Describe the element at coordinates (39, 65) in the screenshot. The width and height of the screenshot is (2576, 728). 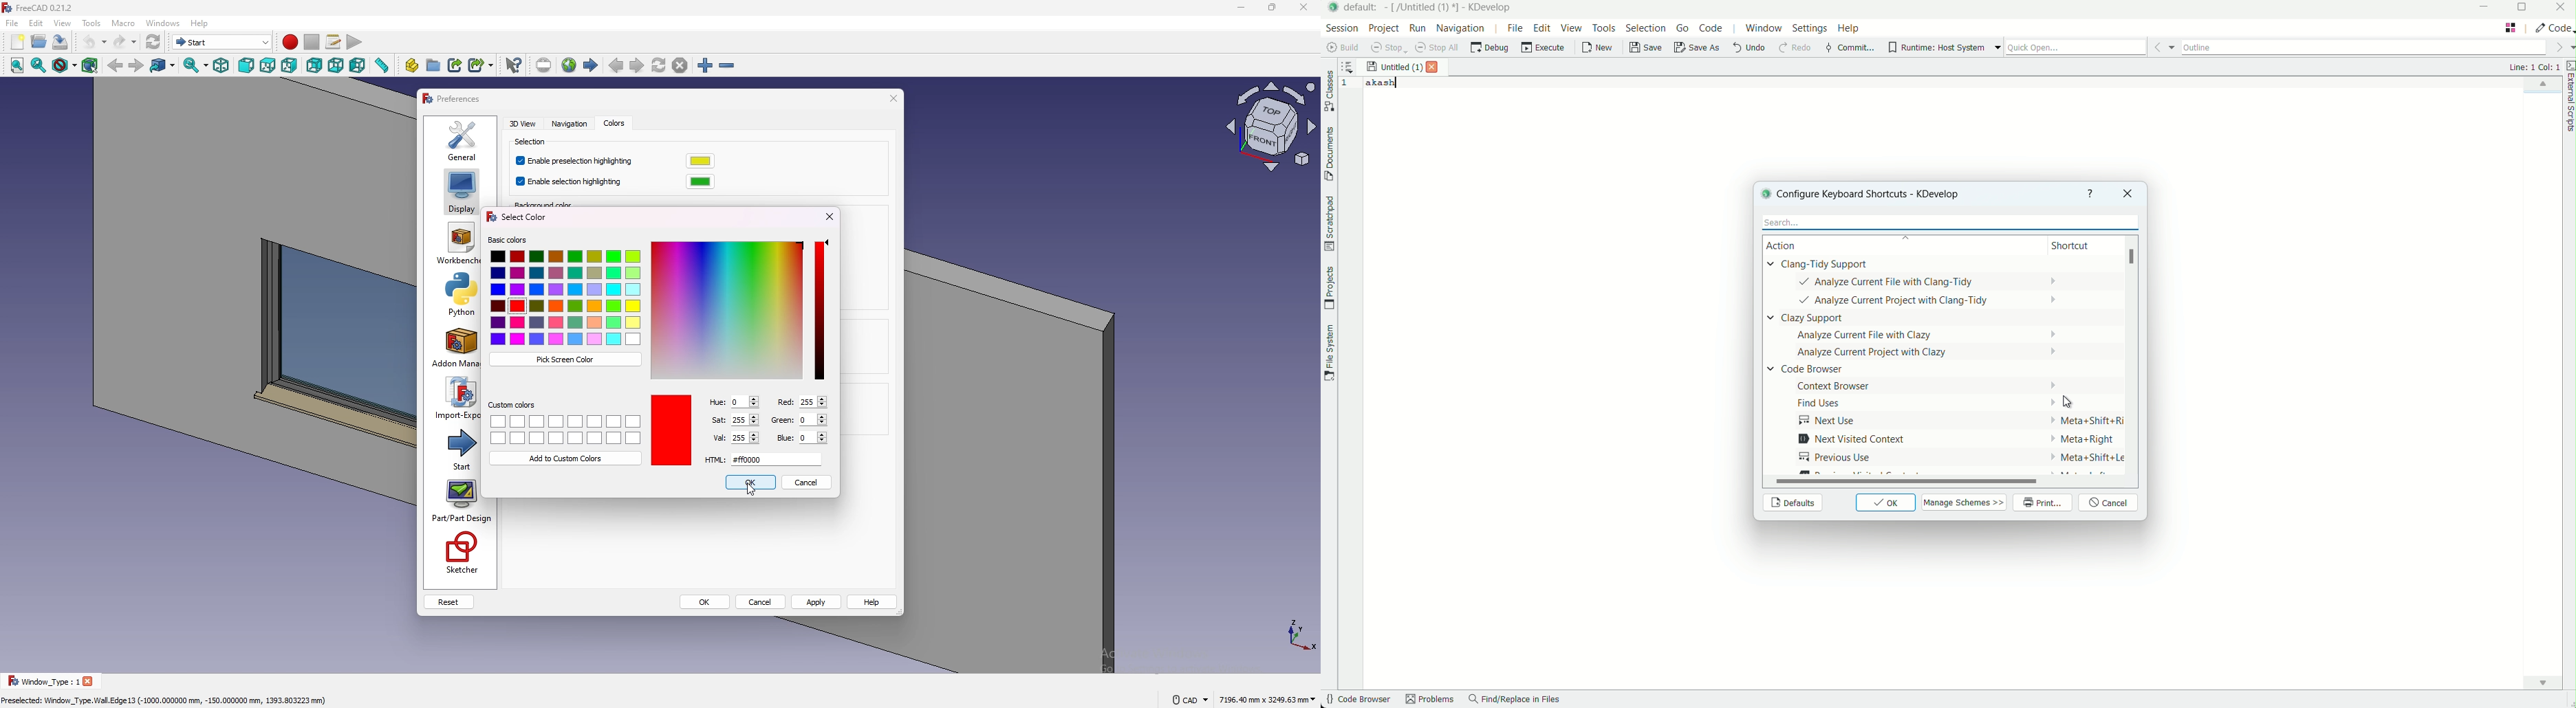
I see `fit selection` at that location.